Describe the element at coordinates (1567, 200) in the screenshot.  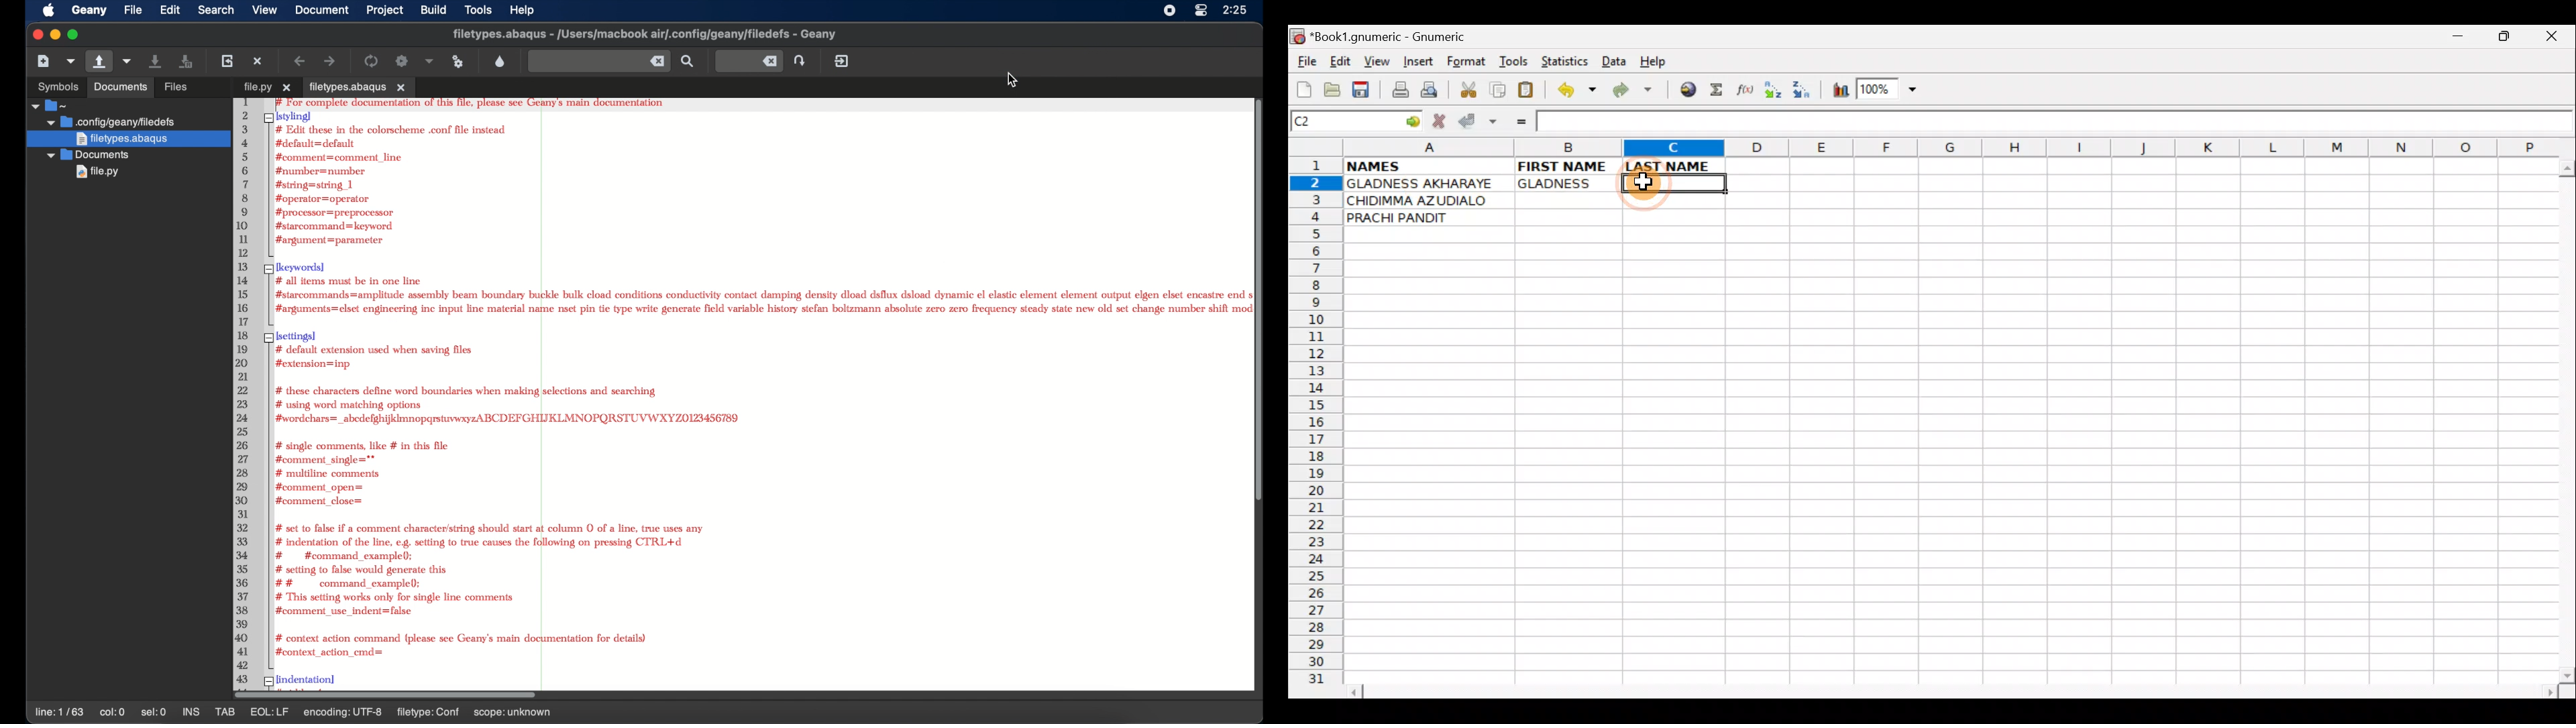
I see `Cell B3 selected` at that location.